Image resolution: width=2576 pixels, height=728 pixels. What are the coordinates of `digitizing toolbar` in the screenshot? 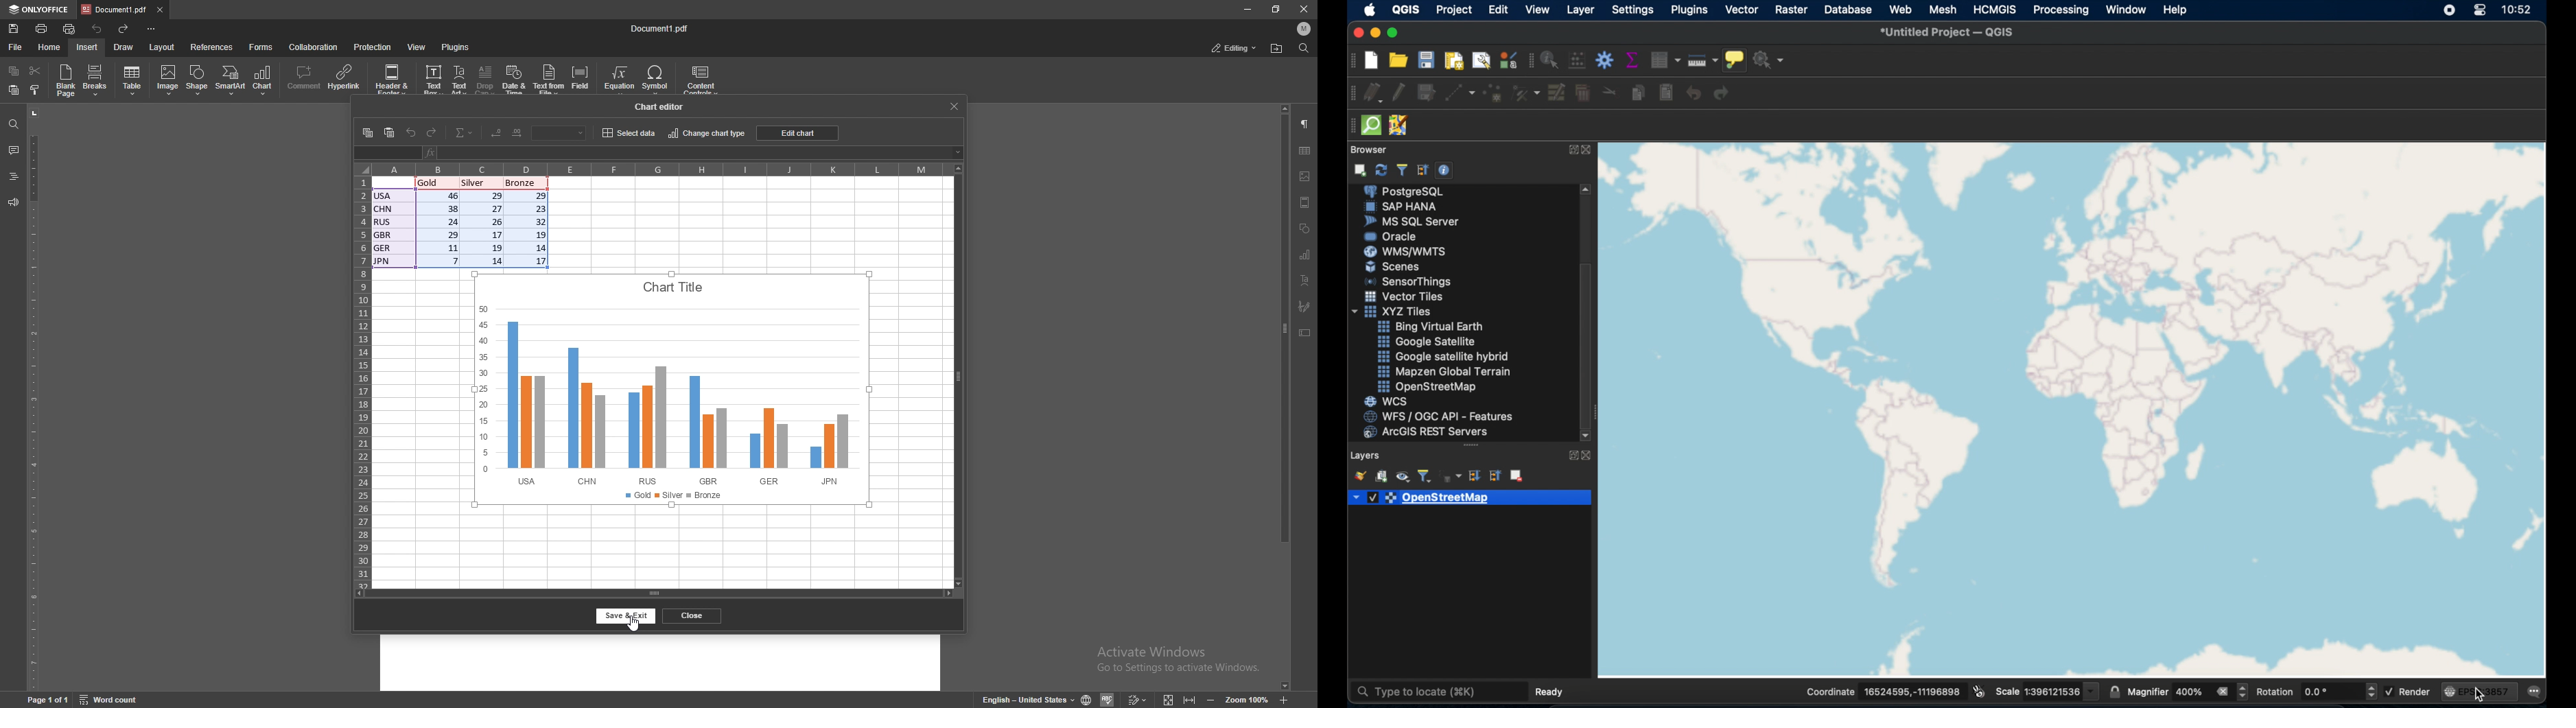 It's located at (1348, 94).